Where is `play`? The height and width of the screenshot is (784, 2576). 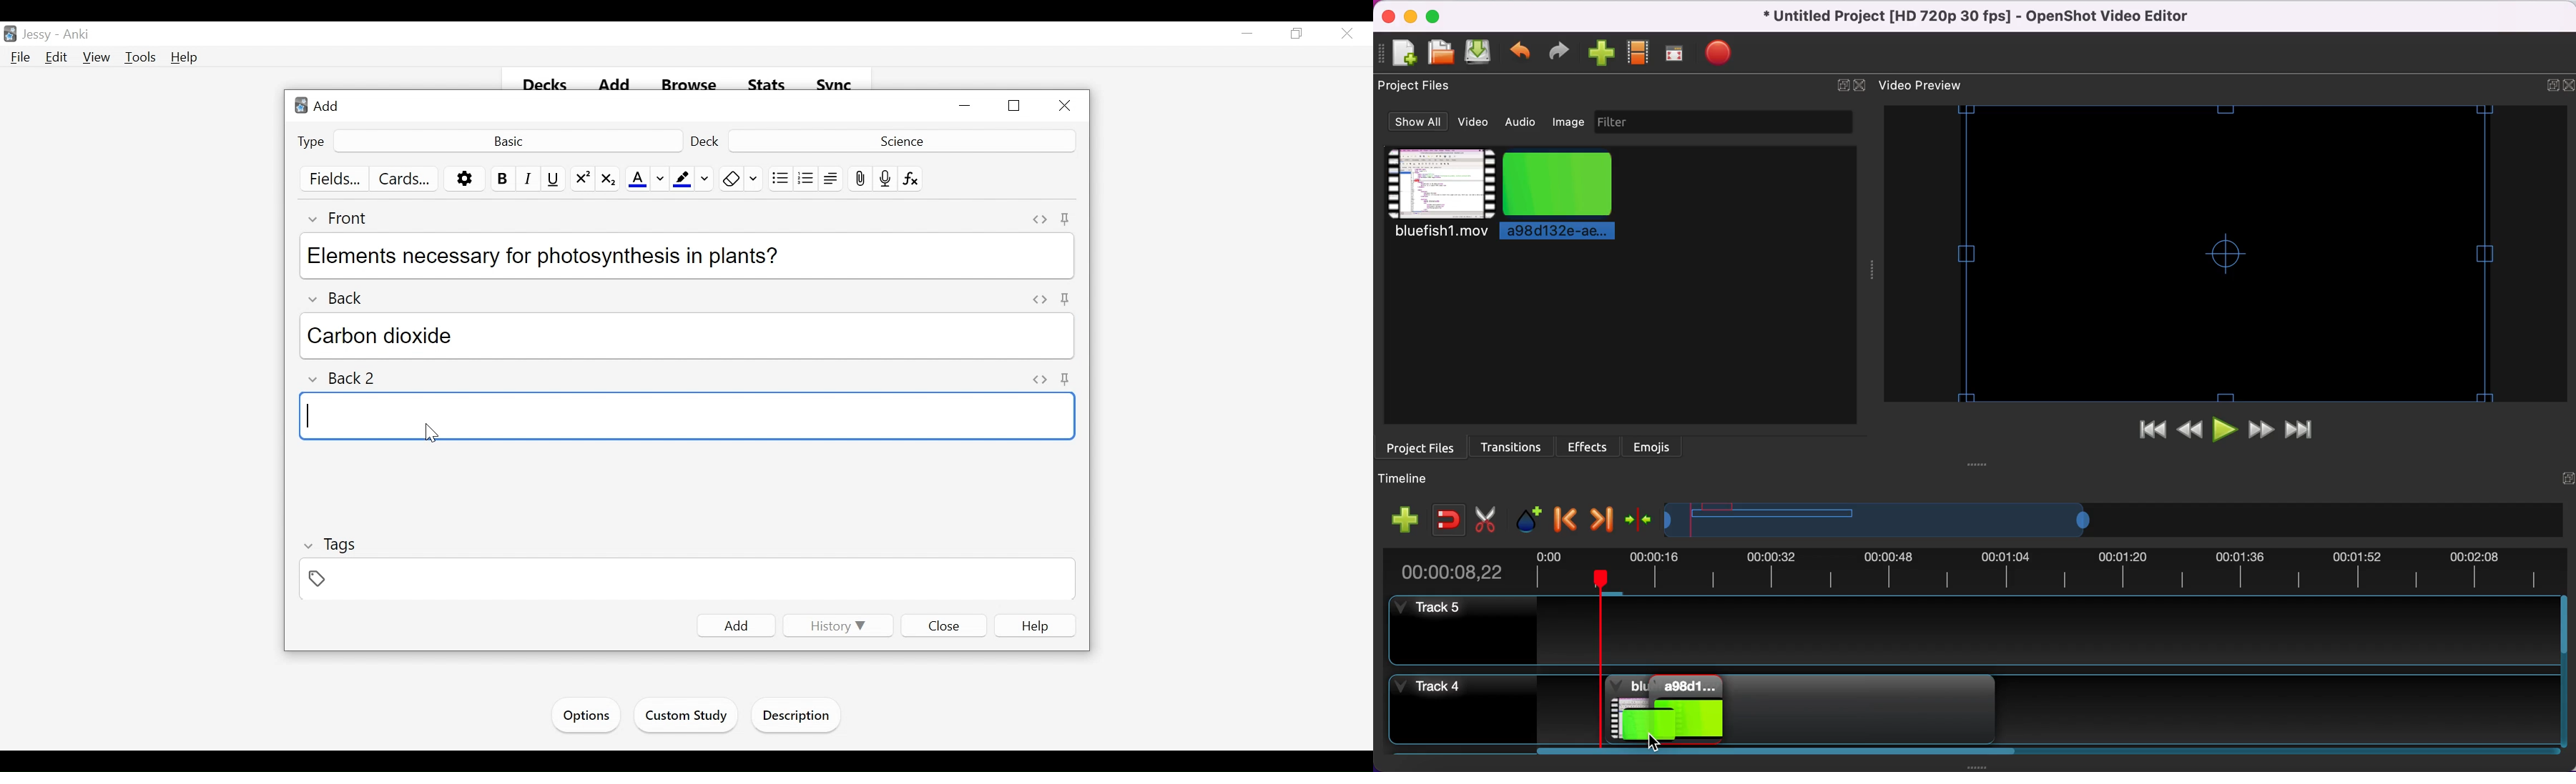 play is located at coordinates (2227, 431).